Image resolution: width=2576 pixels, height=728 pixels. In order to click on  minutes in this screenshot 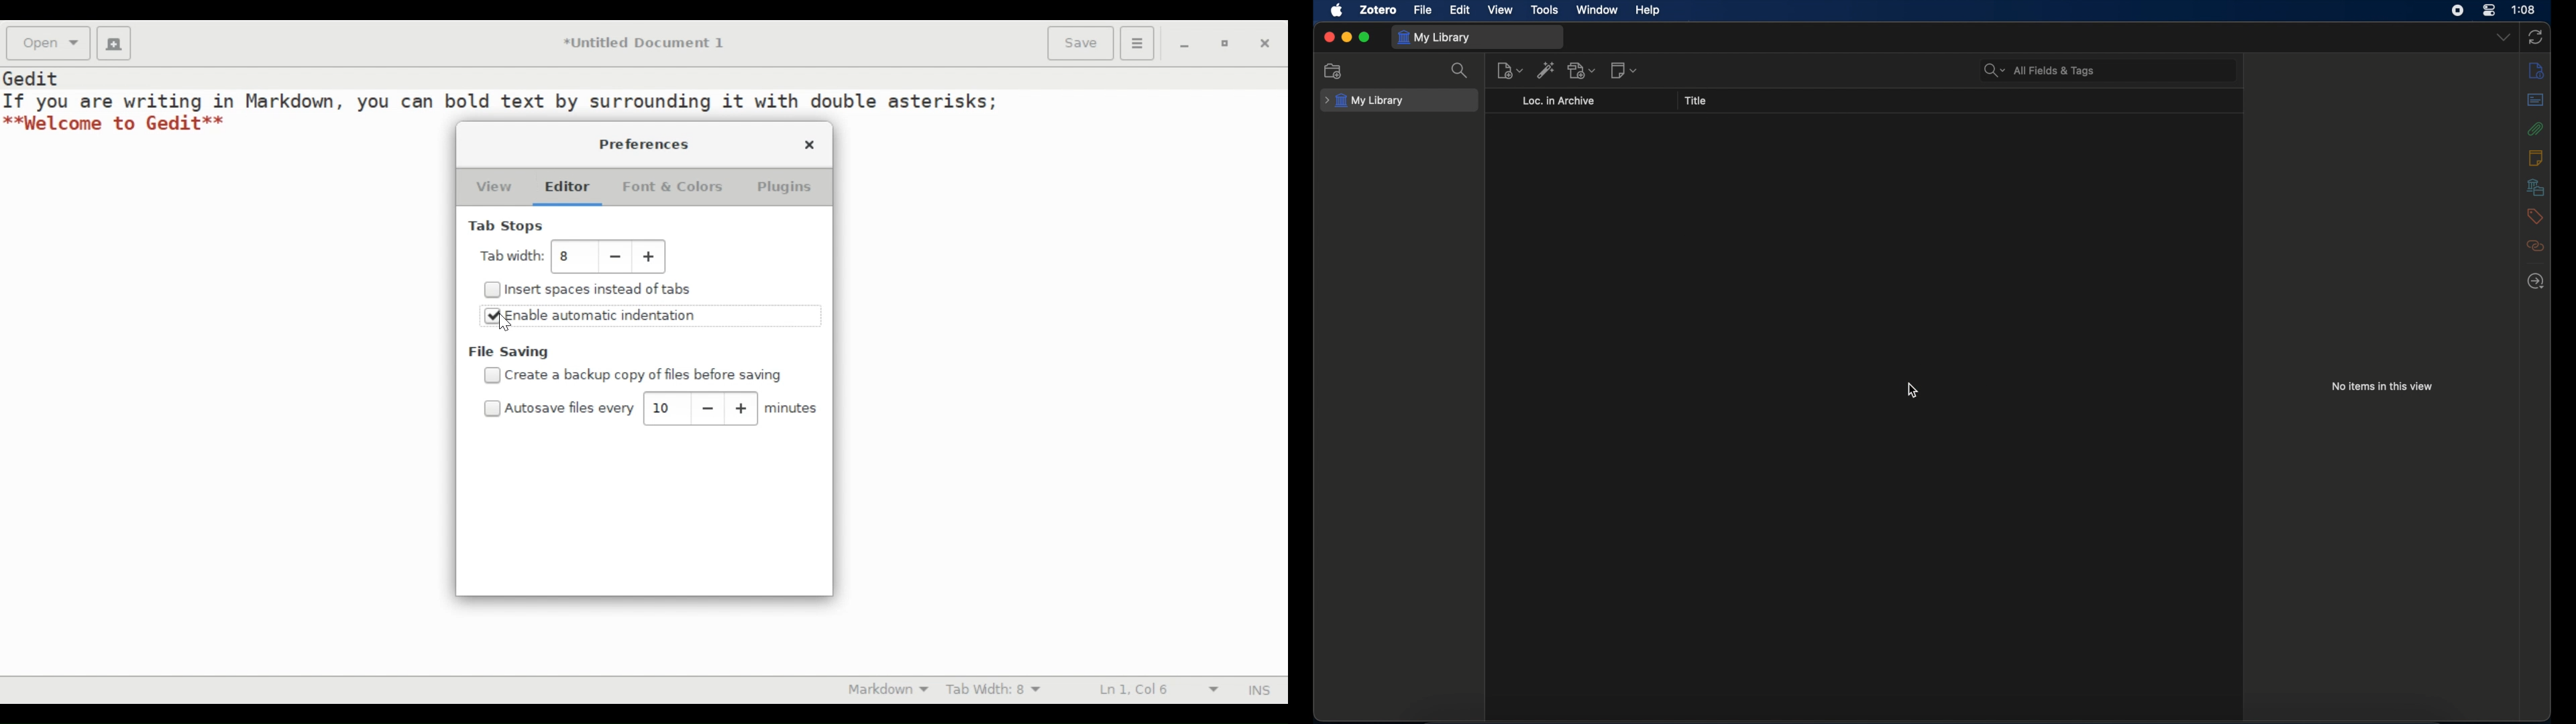, I will do `click(794, 410)`.